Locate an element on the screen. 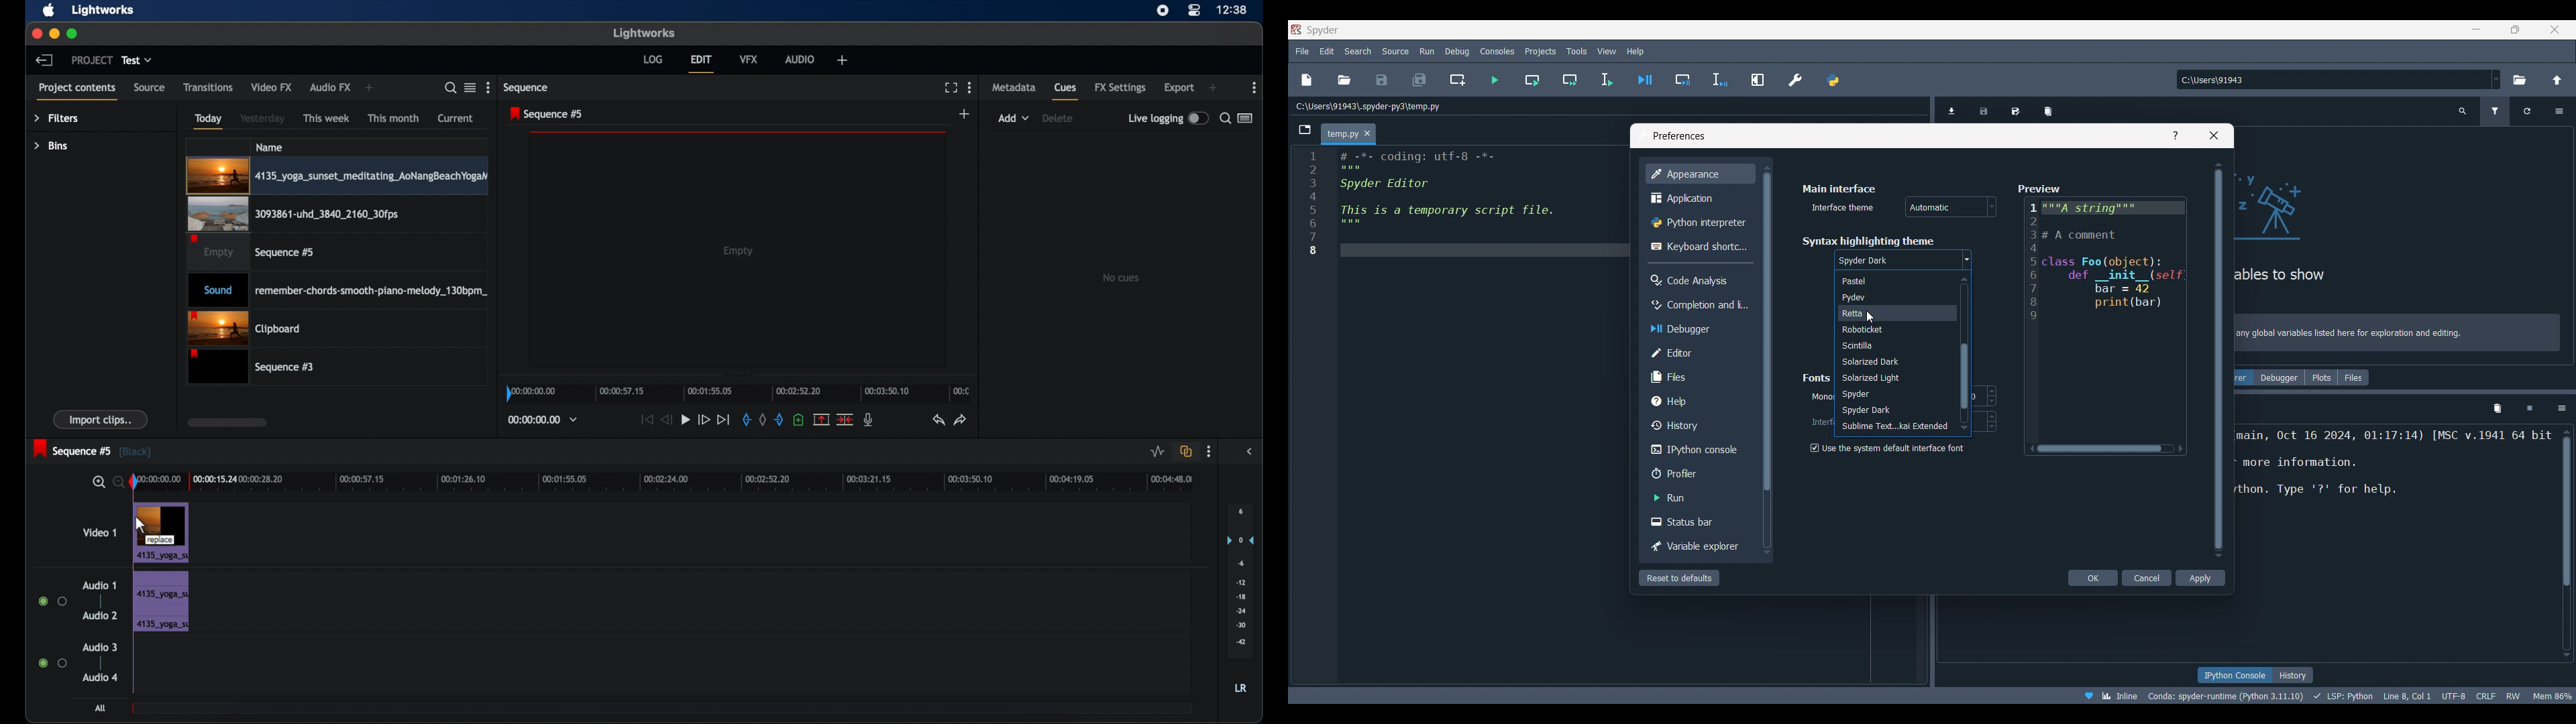 This screenshot has width=2576, height=728. live logging is located at coordinates (1167, 118).